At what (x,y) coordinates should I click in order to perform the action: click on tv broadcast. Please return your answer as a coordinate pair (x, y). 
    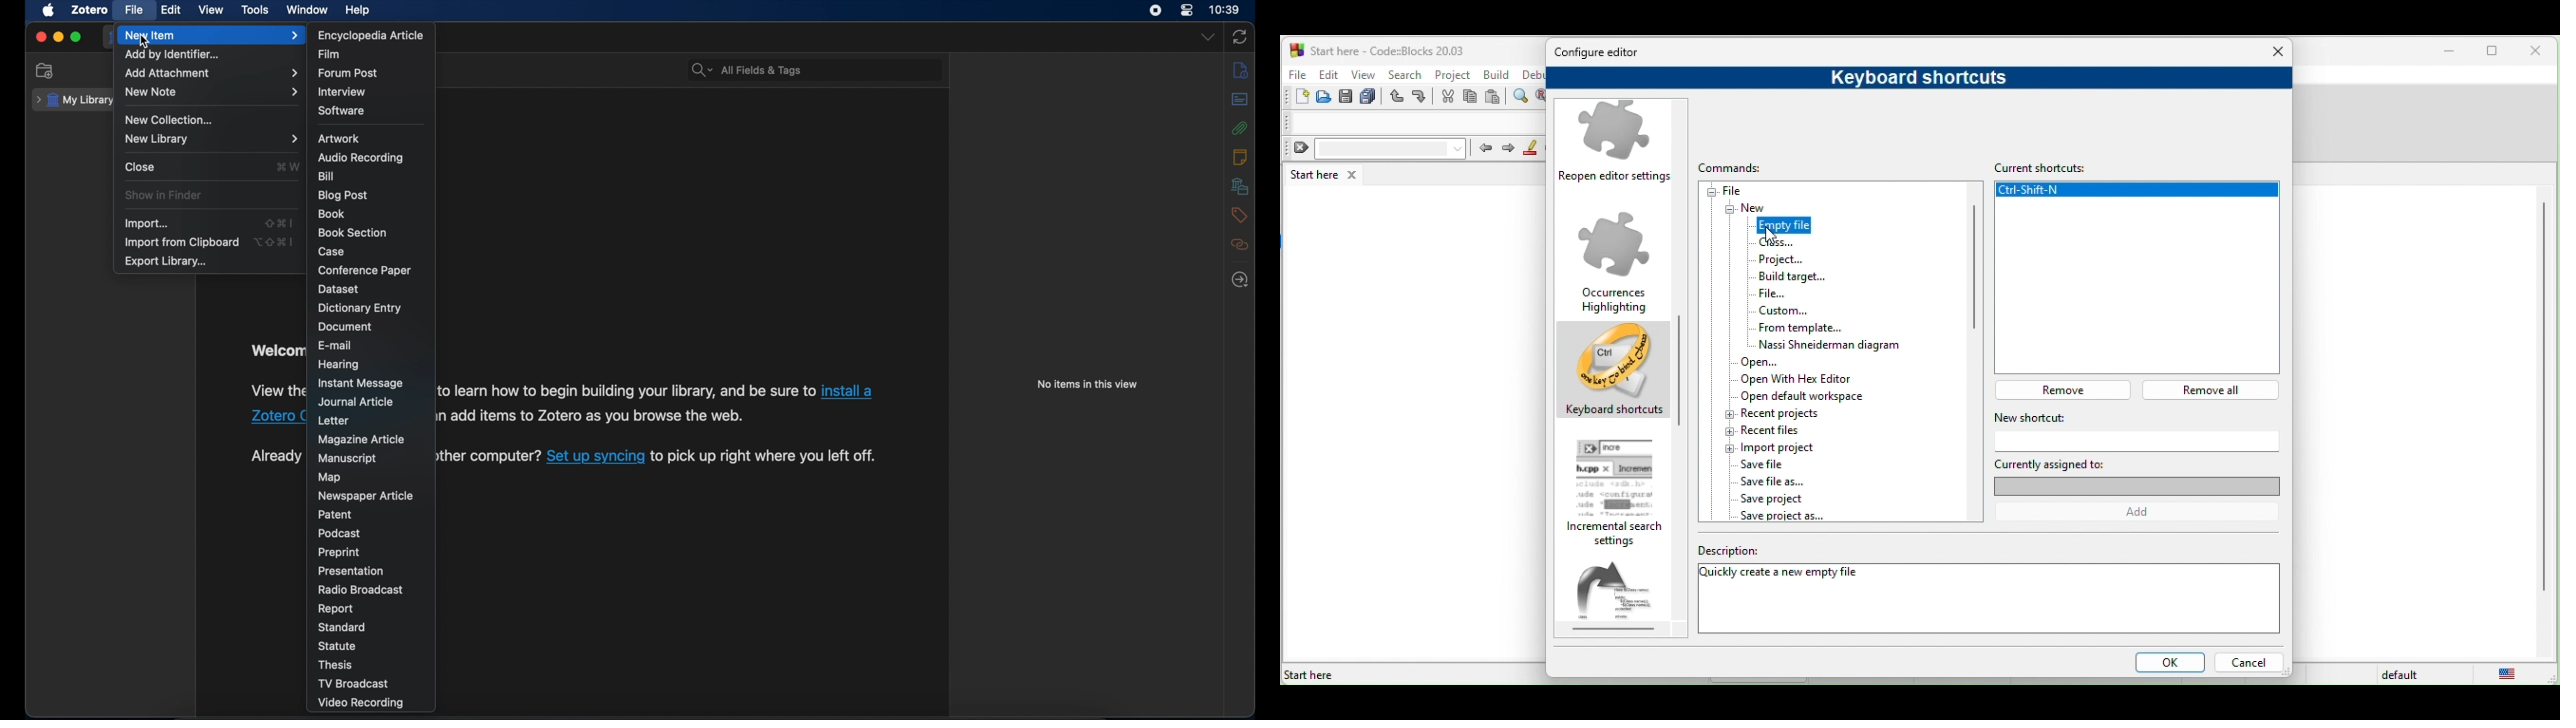
    Looking at the image, I should click on (372, 683).